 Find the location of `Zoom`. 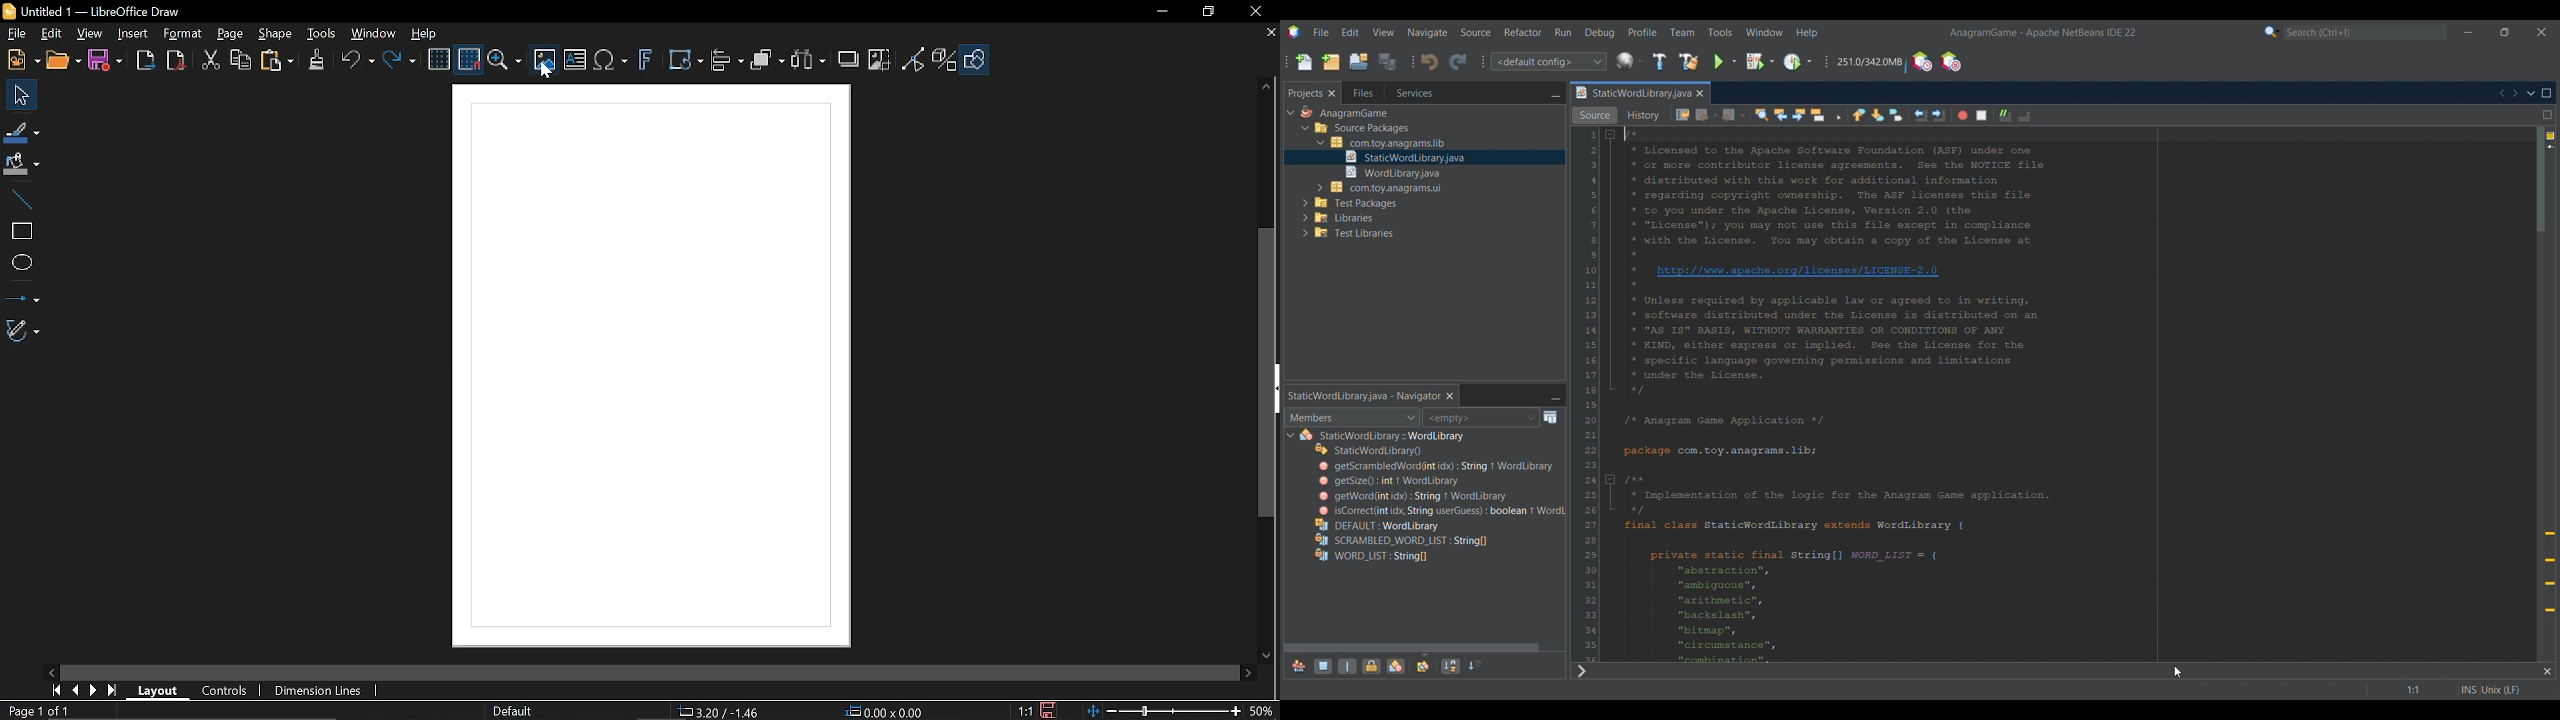

Zoom is located at coordinates (1182, 711).